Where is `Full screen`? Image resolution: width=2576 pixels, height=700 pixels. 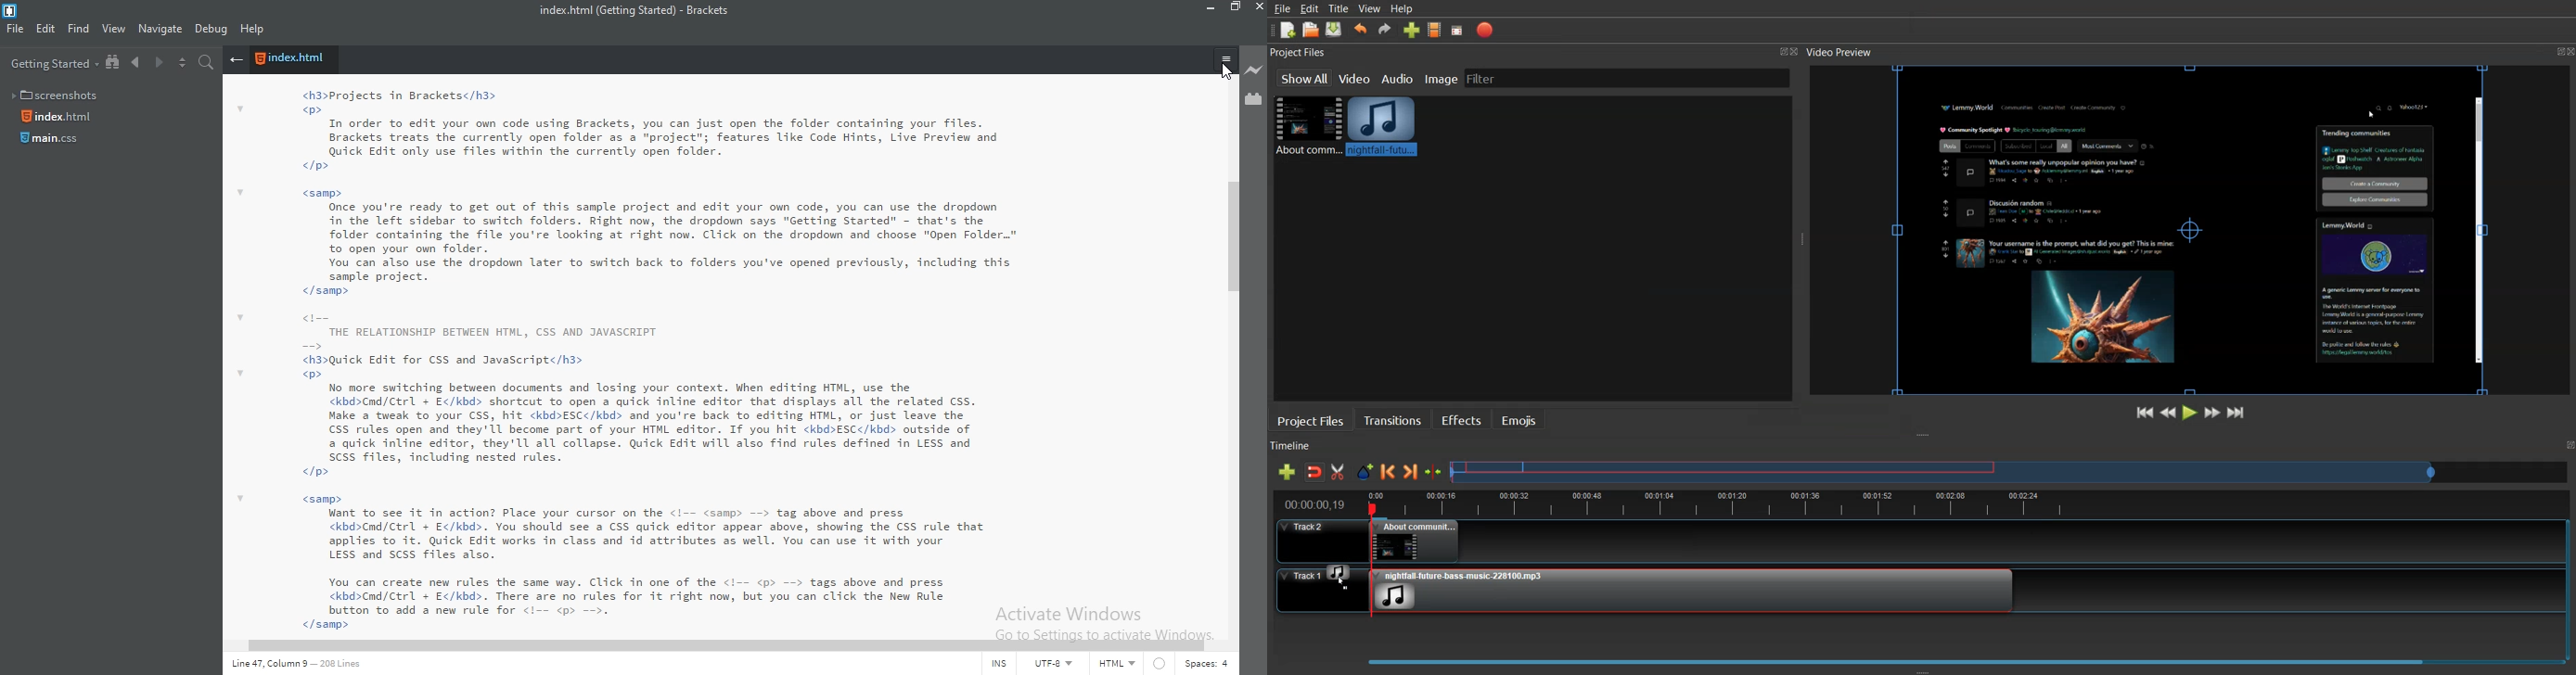
Full screen is located at coordinates (1457, 31).